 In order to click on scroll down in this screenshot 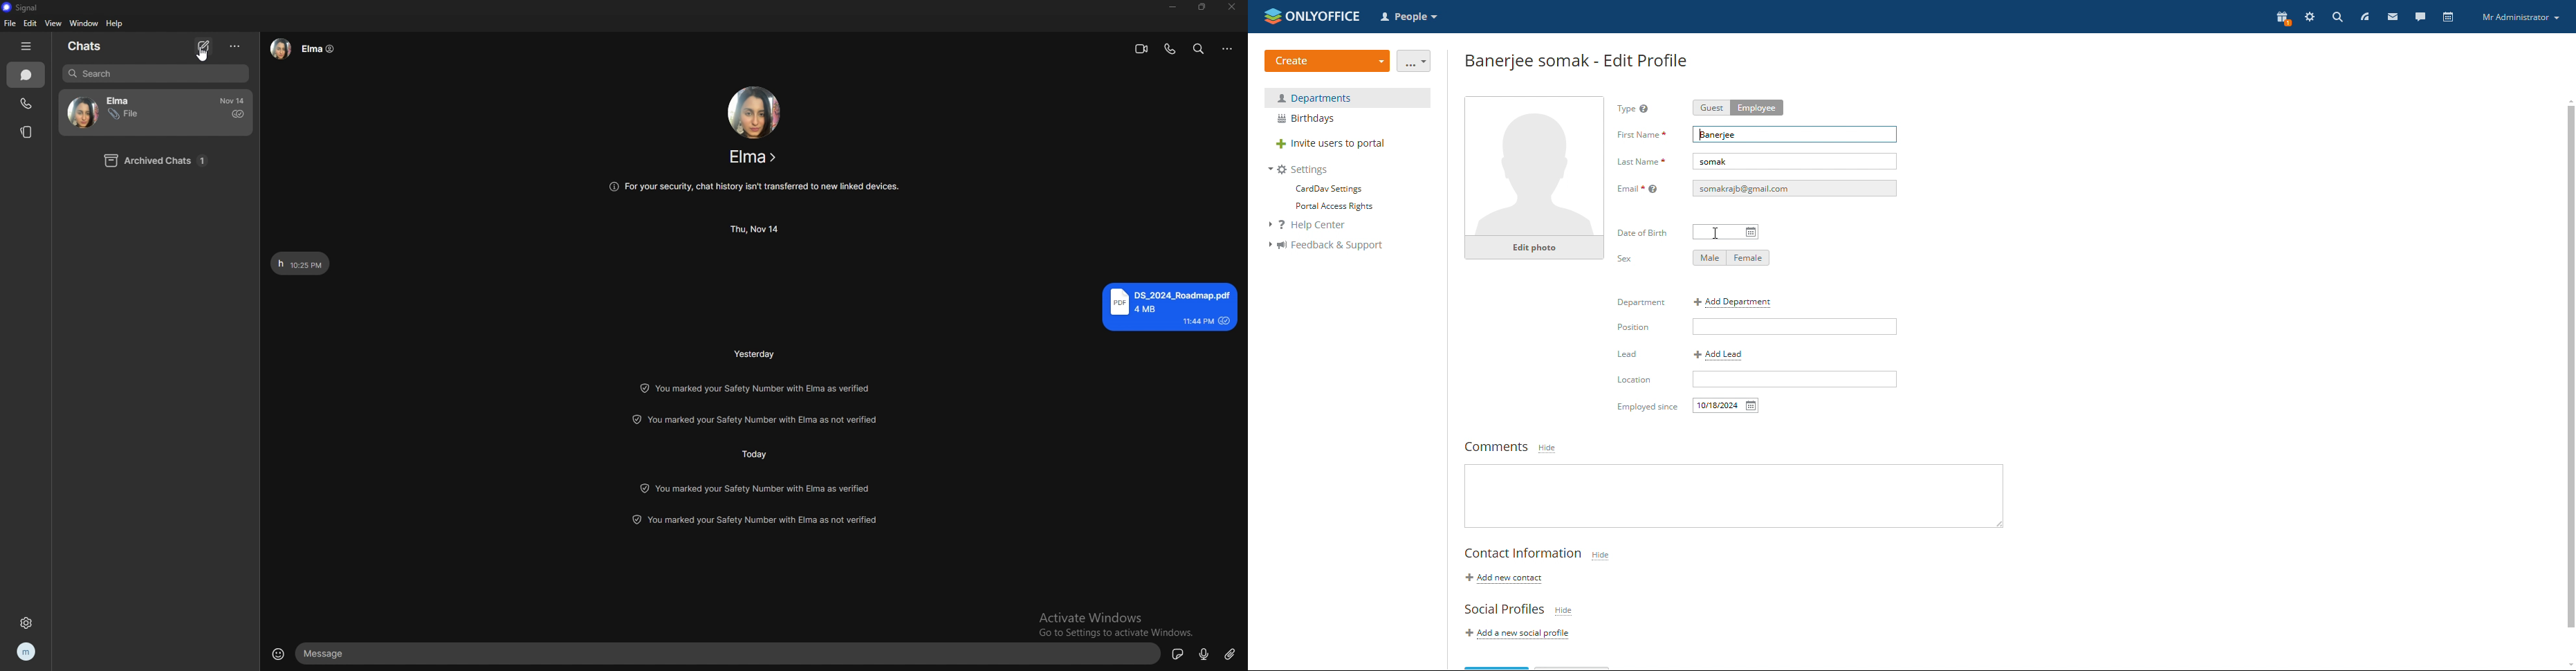, I will do `click(2568, 665)`.